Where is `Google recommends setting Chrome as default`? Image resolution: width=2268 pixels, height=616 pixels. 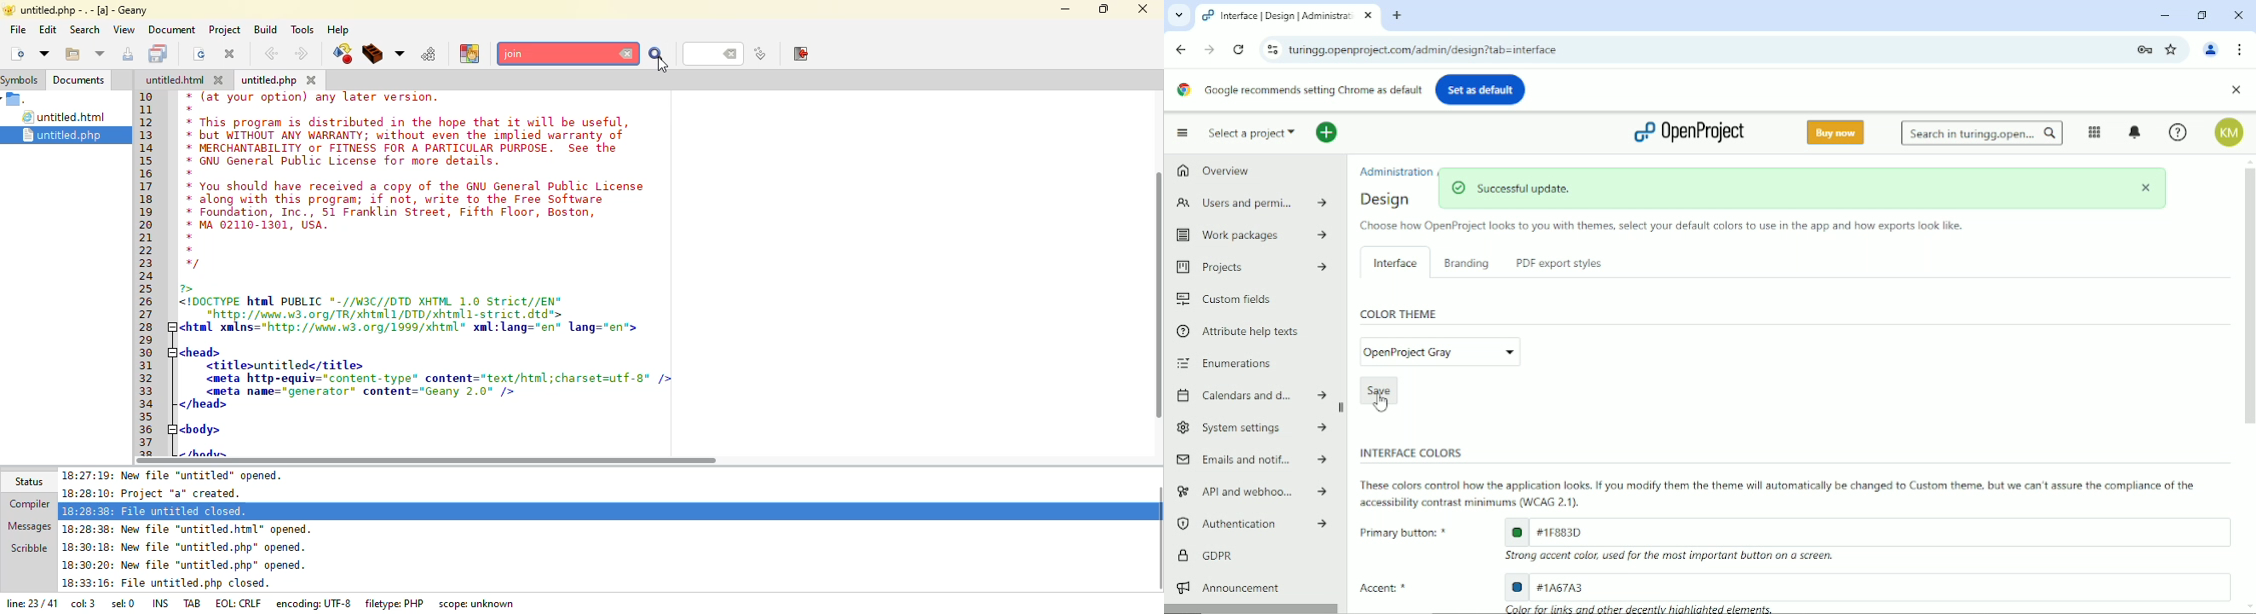
Google recommends setting Chrome as default is located at coordinates (1299, 89).